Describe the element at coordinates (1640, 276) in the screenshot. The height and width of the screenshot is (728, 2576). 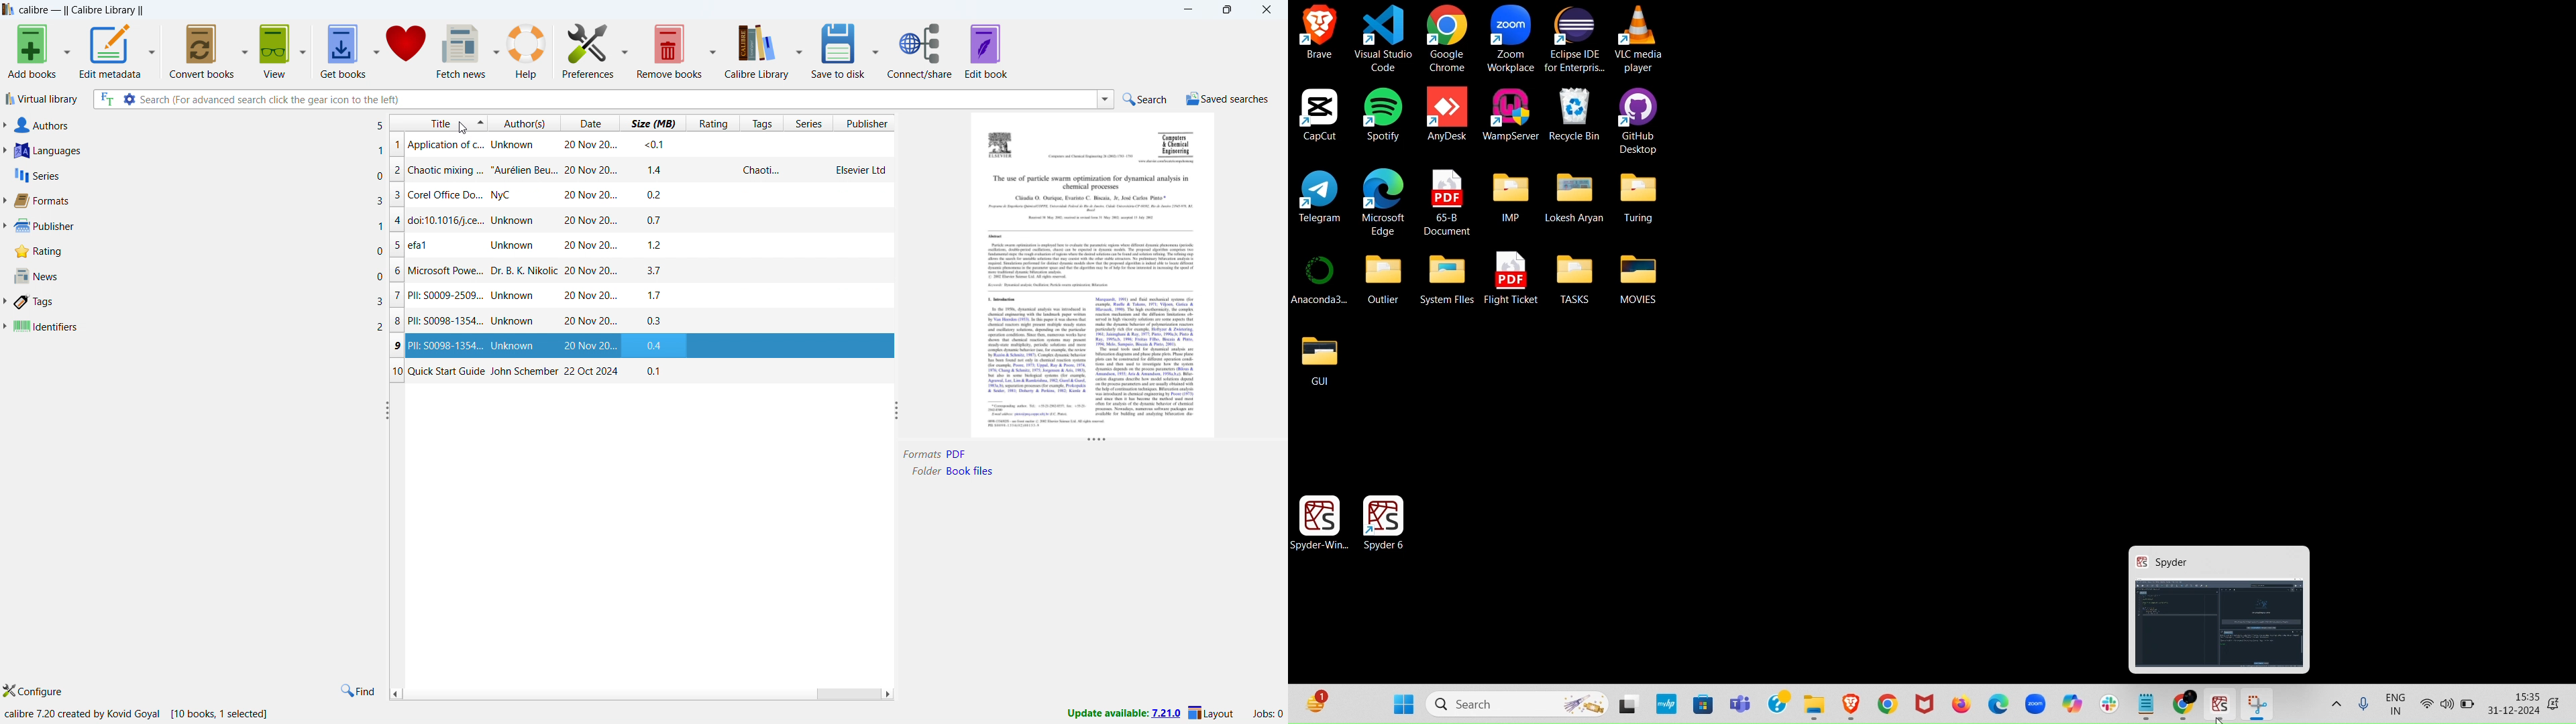
I see `Movies` at that location.